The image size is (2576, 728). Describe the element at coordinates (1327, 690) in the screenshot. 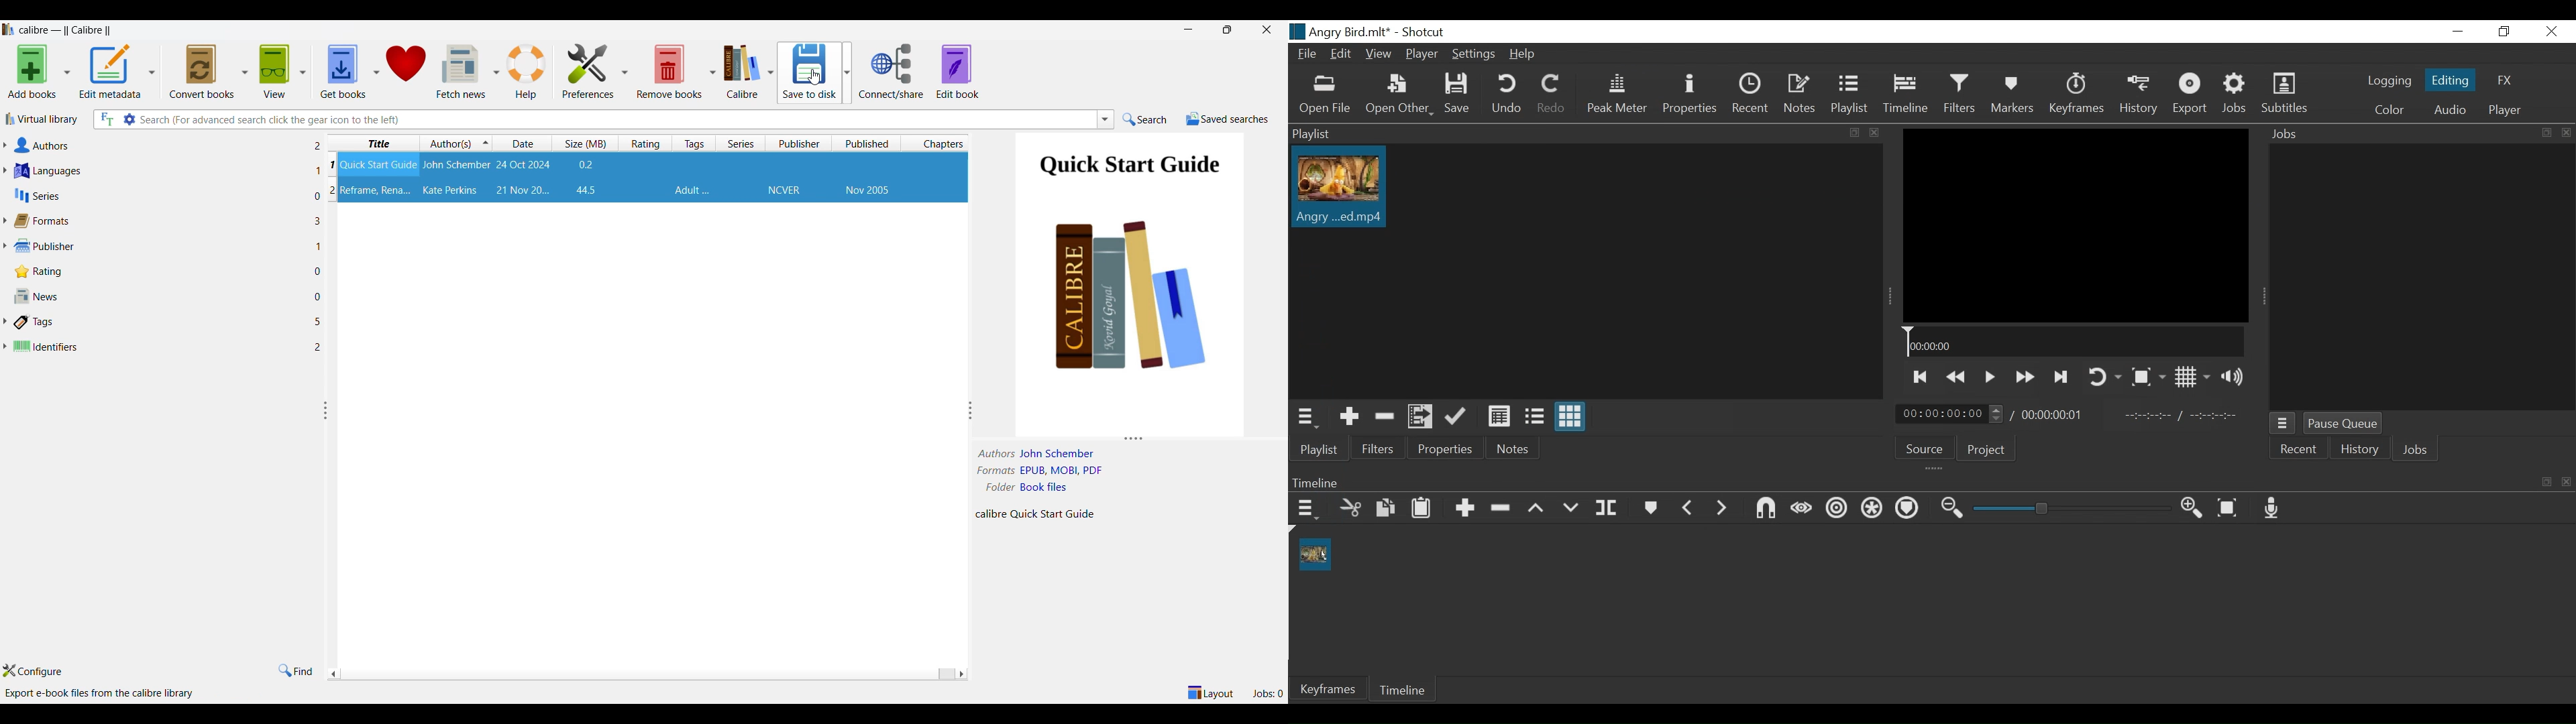

I see `Keyframe` at that location.